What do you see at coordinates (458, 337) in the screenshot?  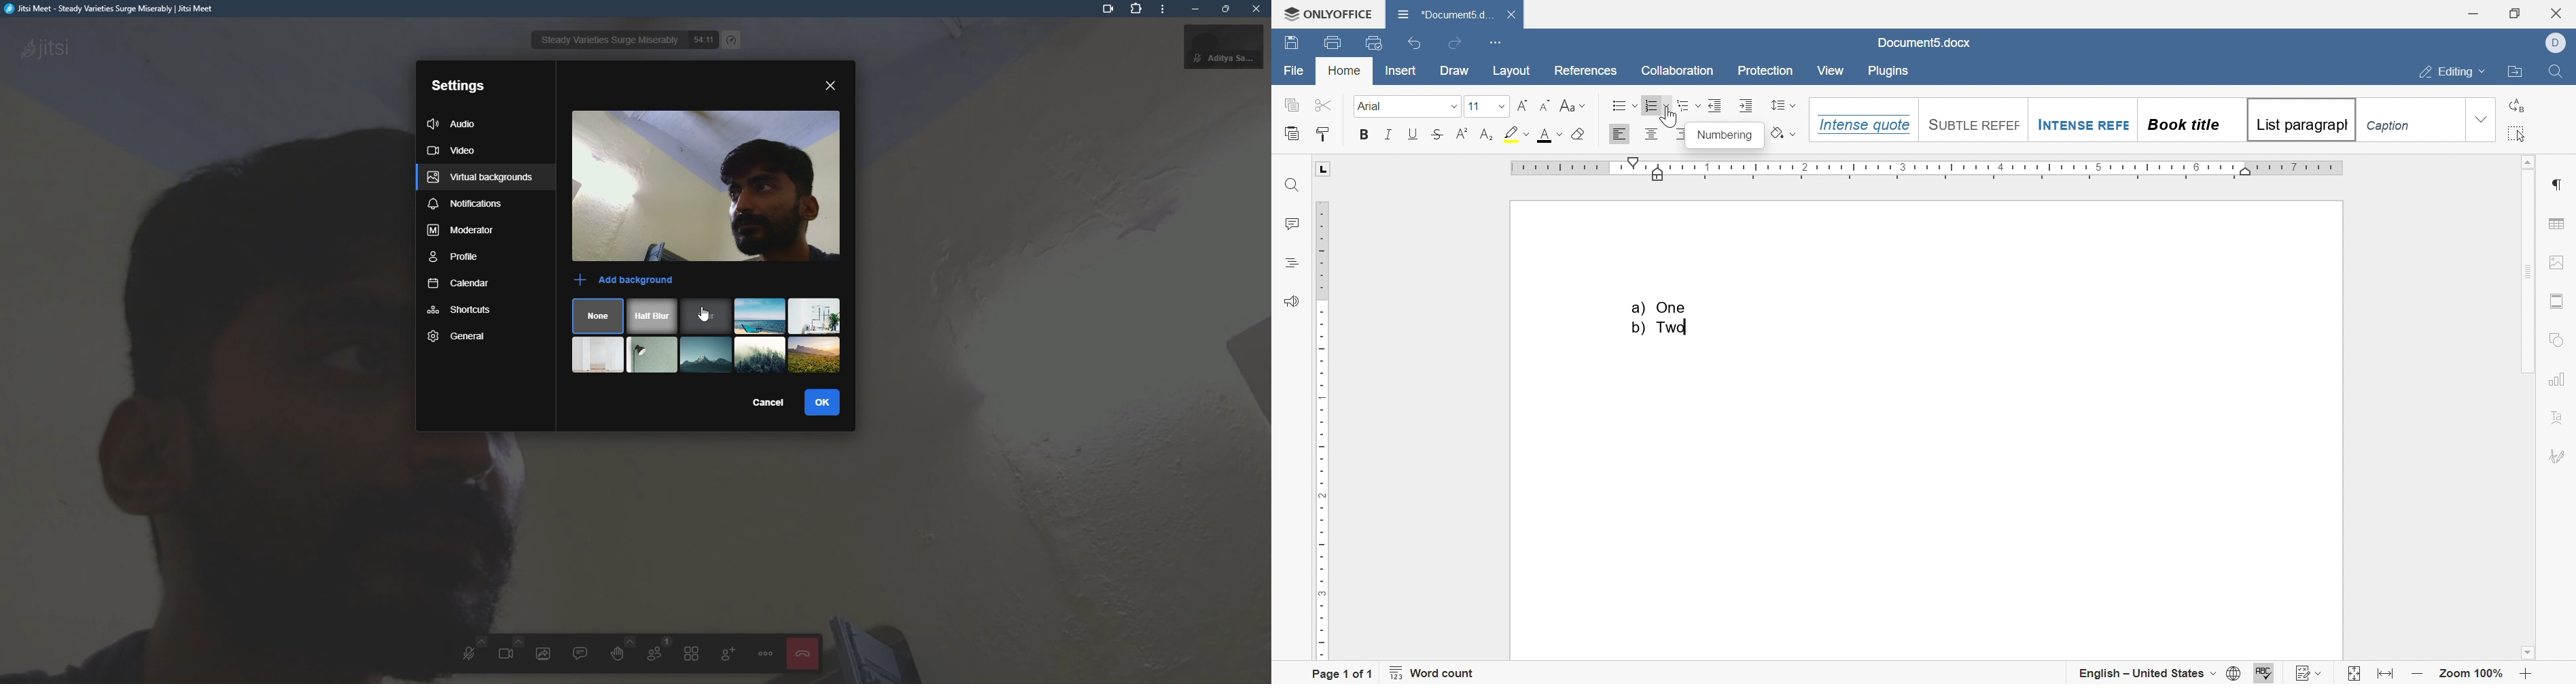 I see `general` at bounding box center [458, 337].